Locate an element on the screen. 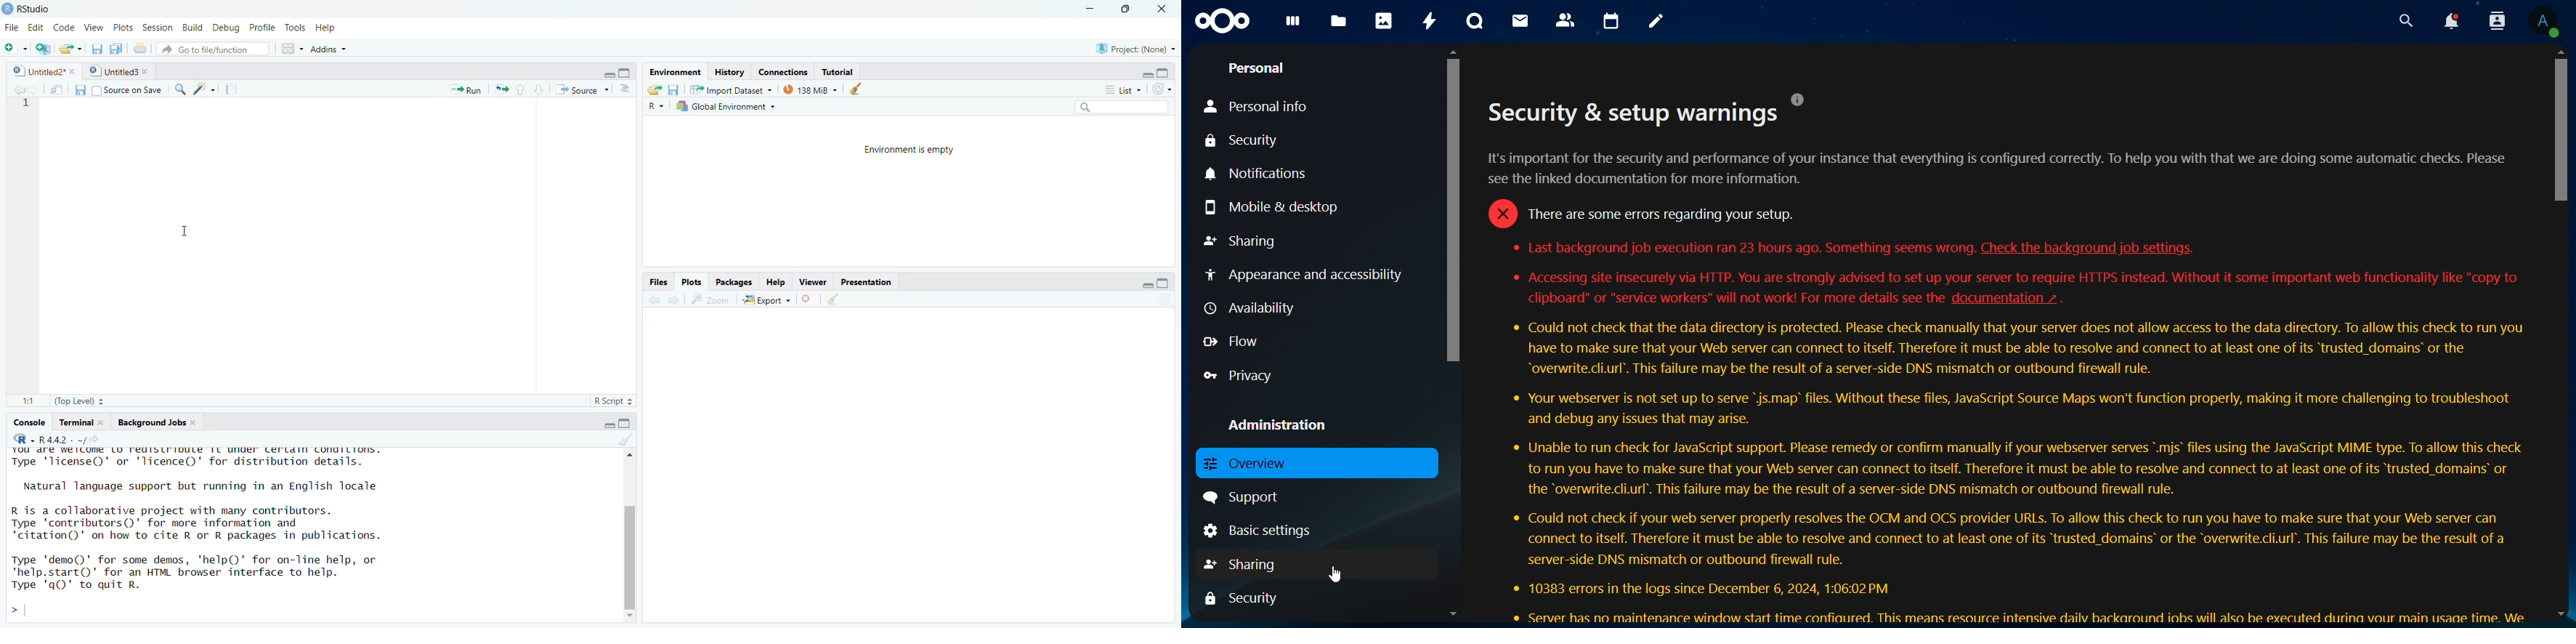 This screenshot has height=644, width=2576. Presentation is located at coordinates (874, 281).